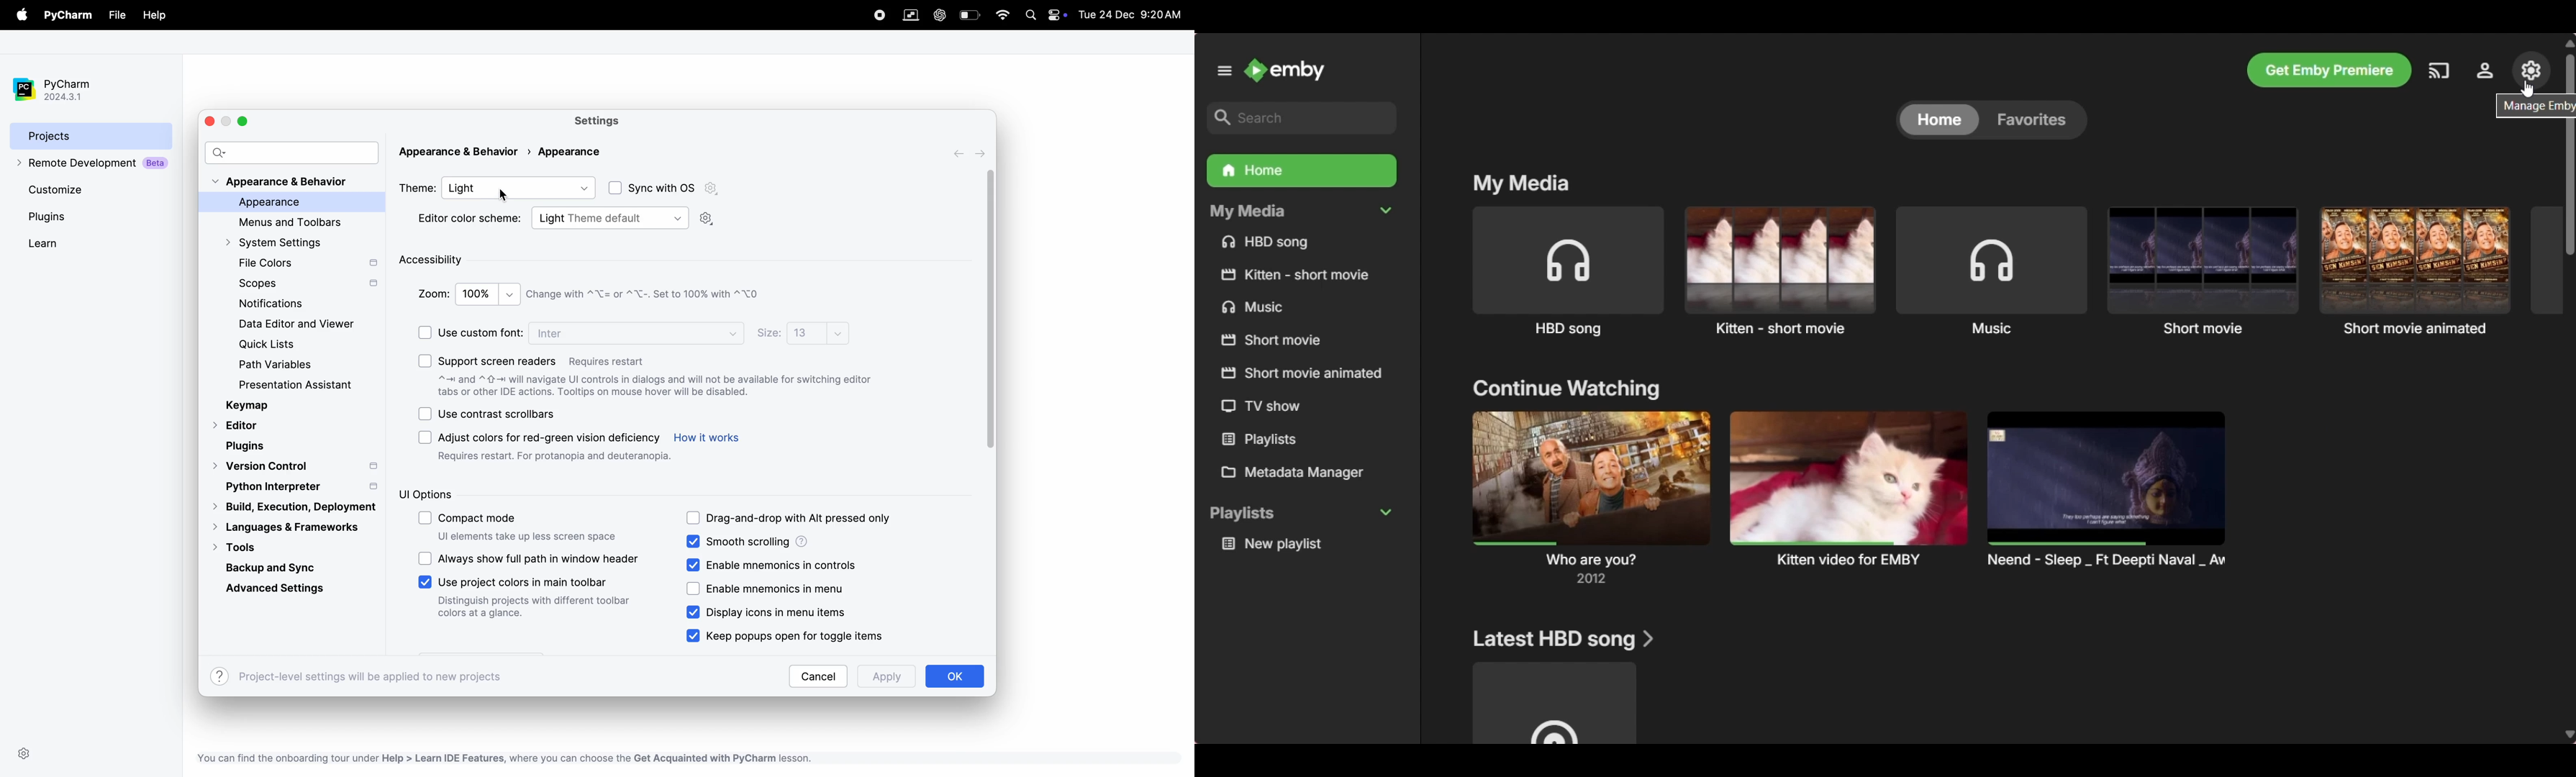 This screenshot has width=2576, height=784. I want to click on Settings, so click(2484, 70).